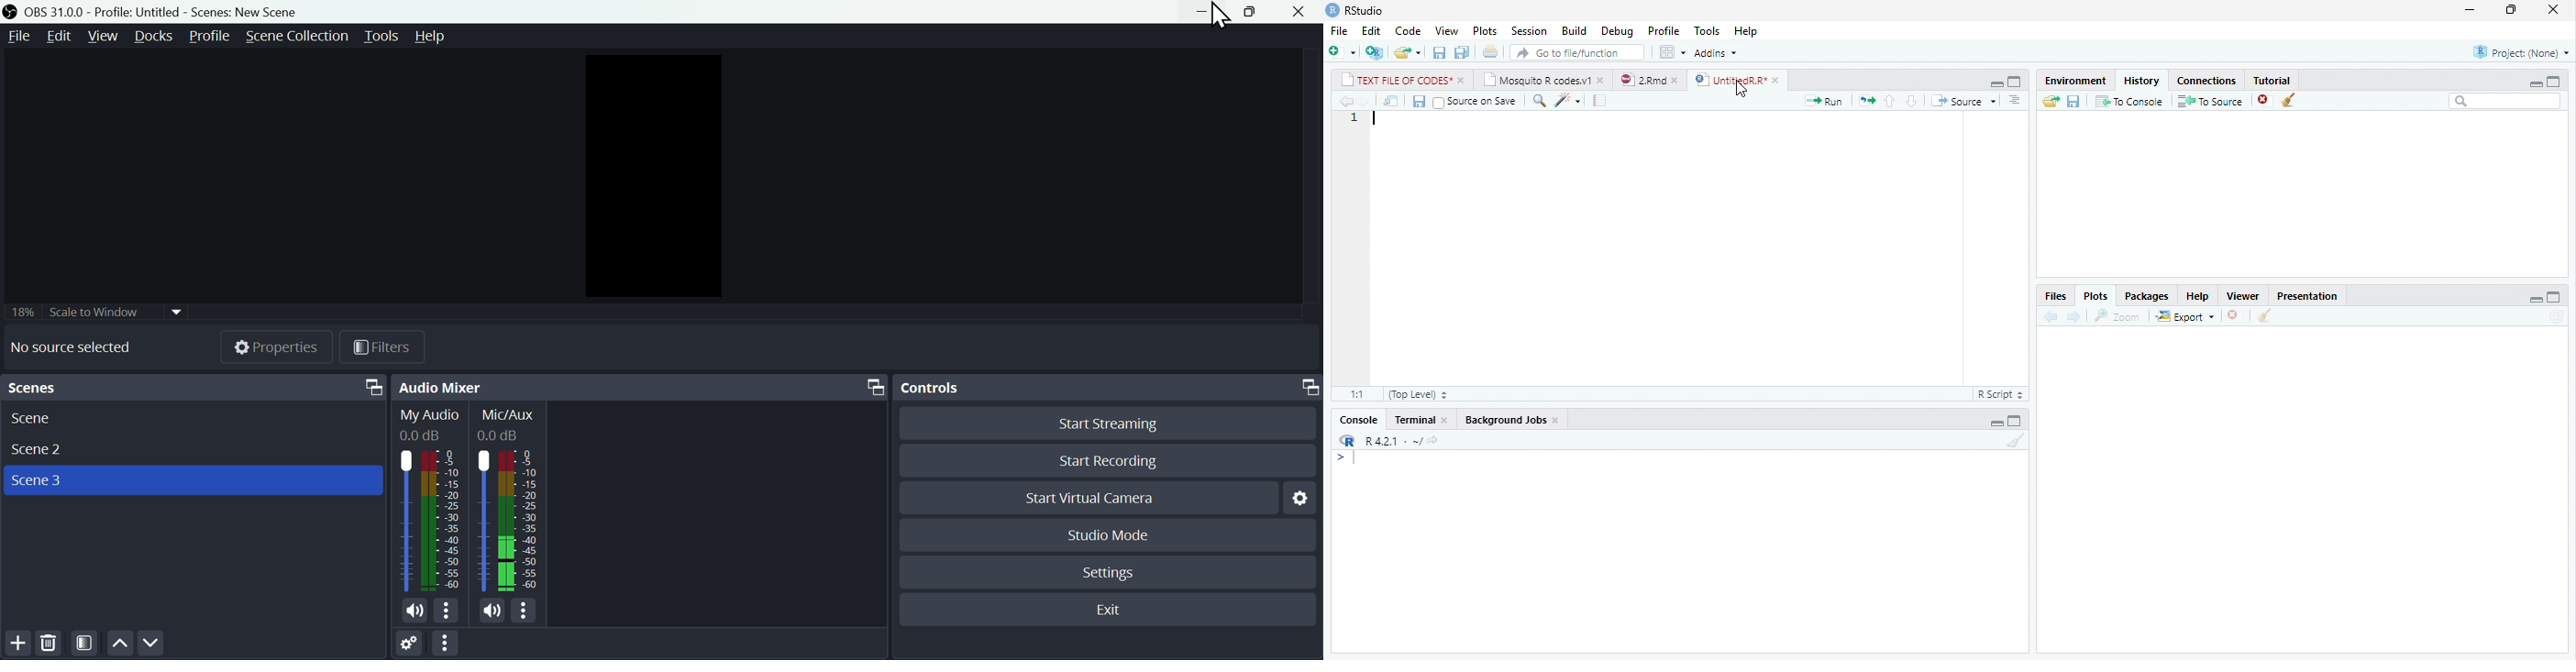 The width and height of the screenshot is (2576, 672). What do you see at coordinates (1568, 101) in the screenshot?
I see `code tools` at bounding box center [1568, 101].